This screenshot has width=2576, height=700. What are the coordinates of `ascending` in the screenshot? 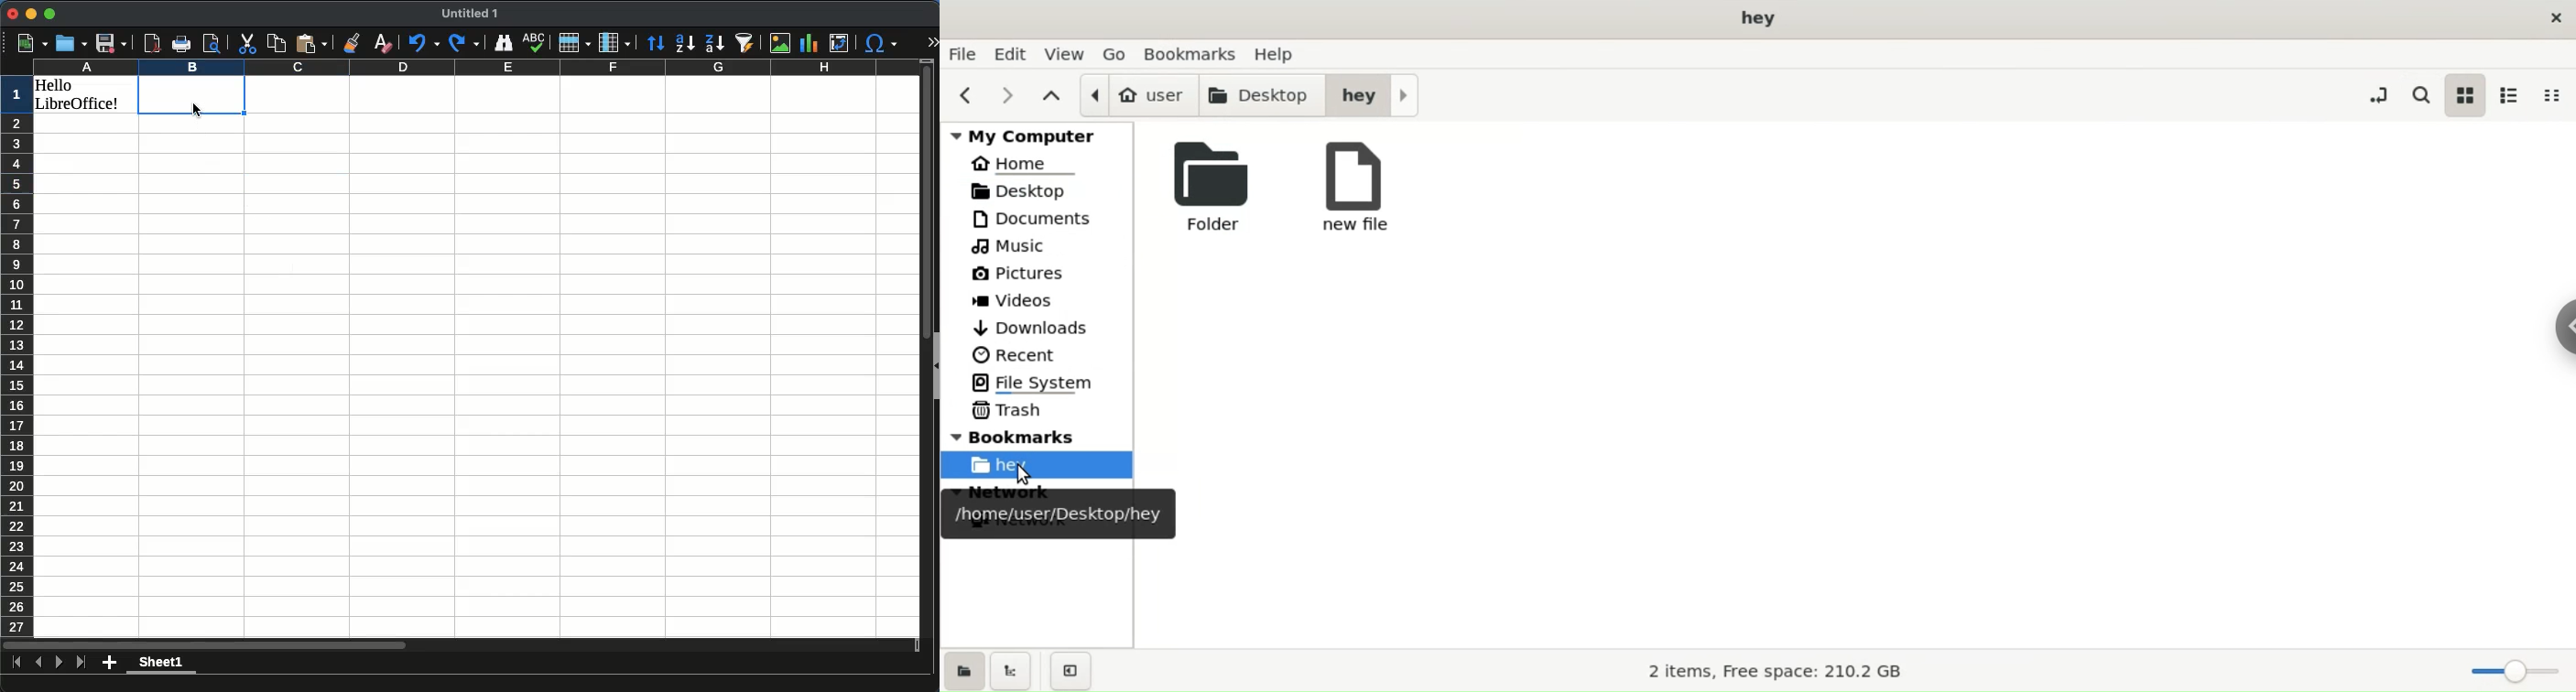 It's located at (685, 41).